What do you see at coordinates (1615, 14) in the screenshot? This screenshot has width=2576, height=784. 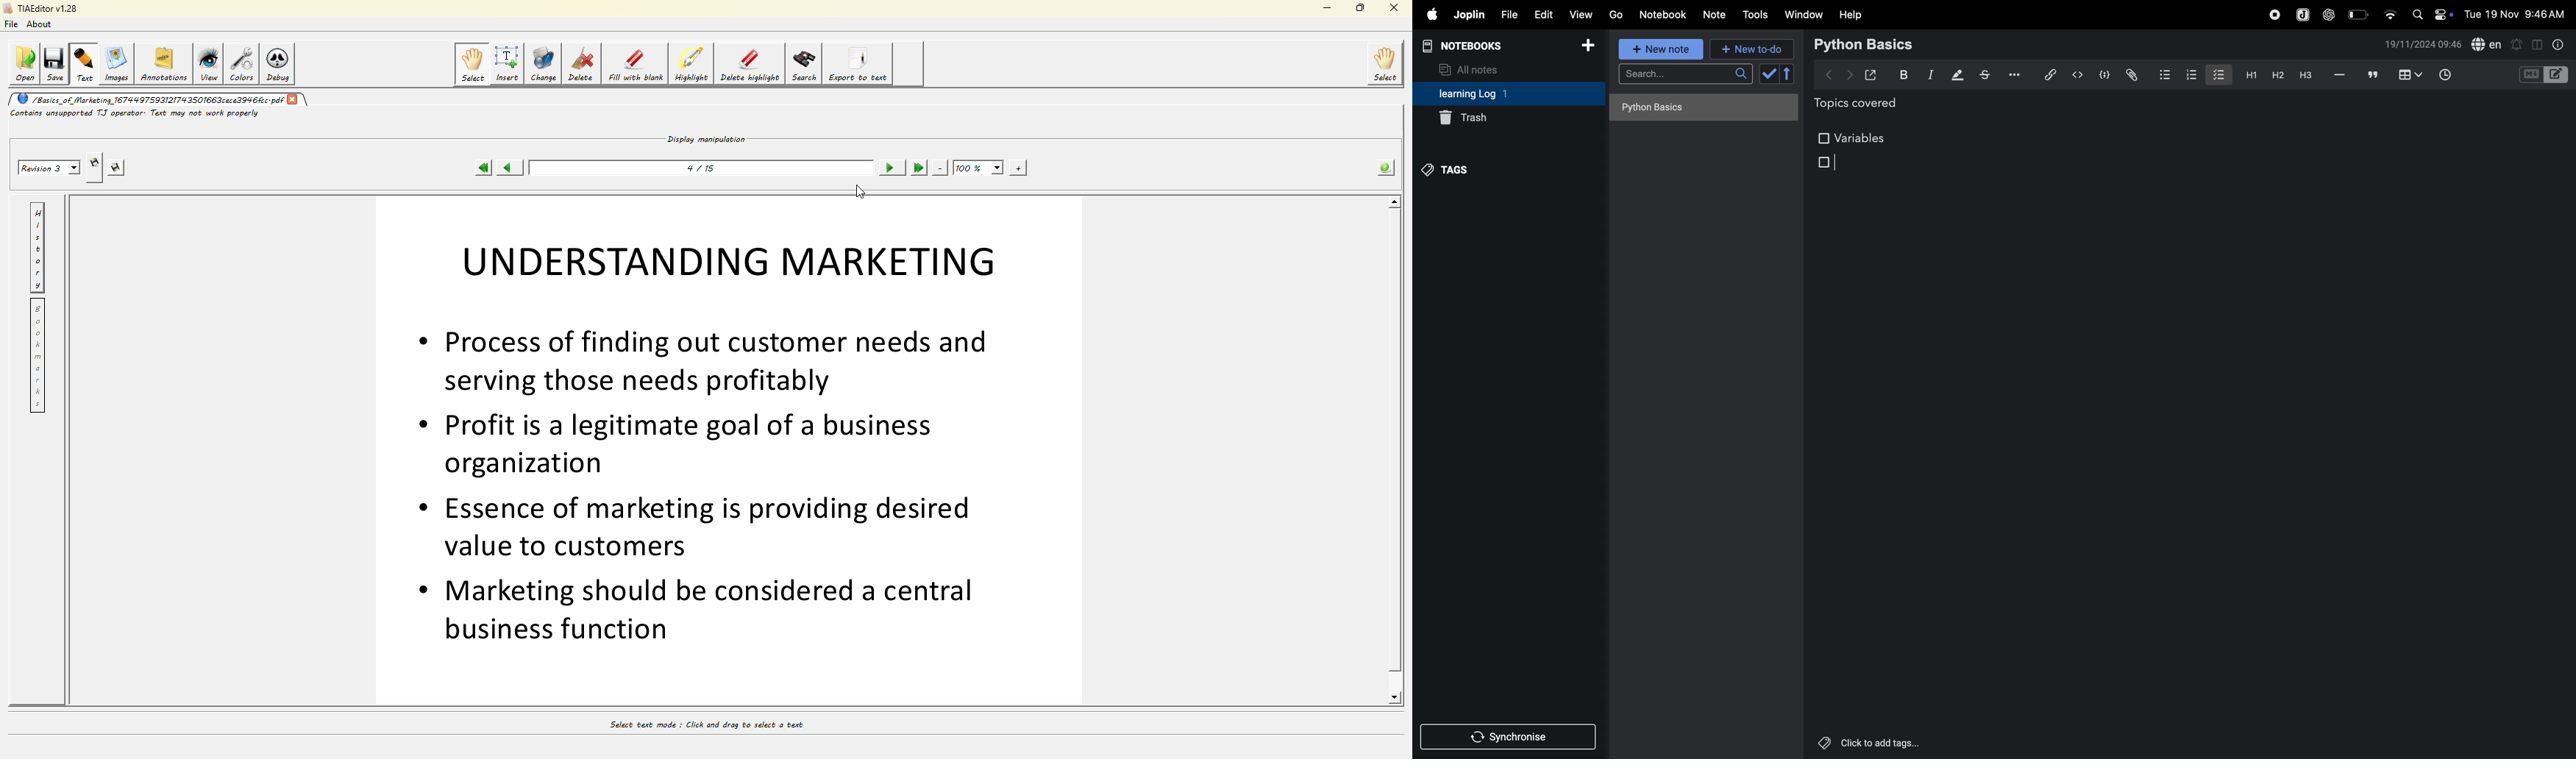 I see `go` at bounding box center [1615, 14].